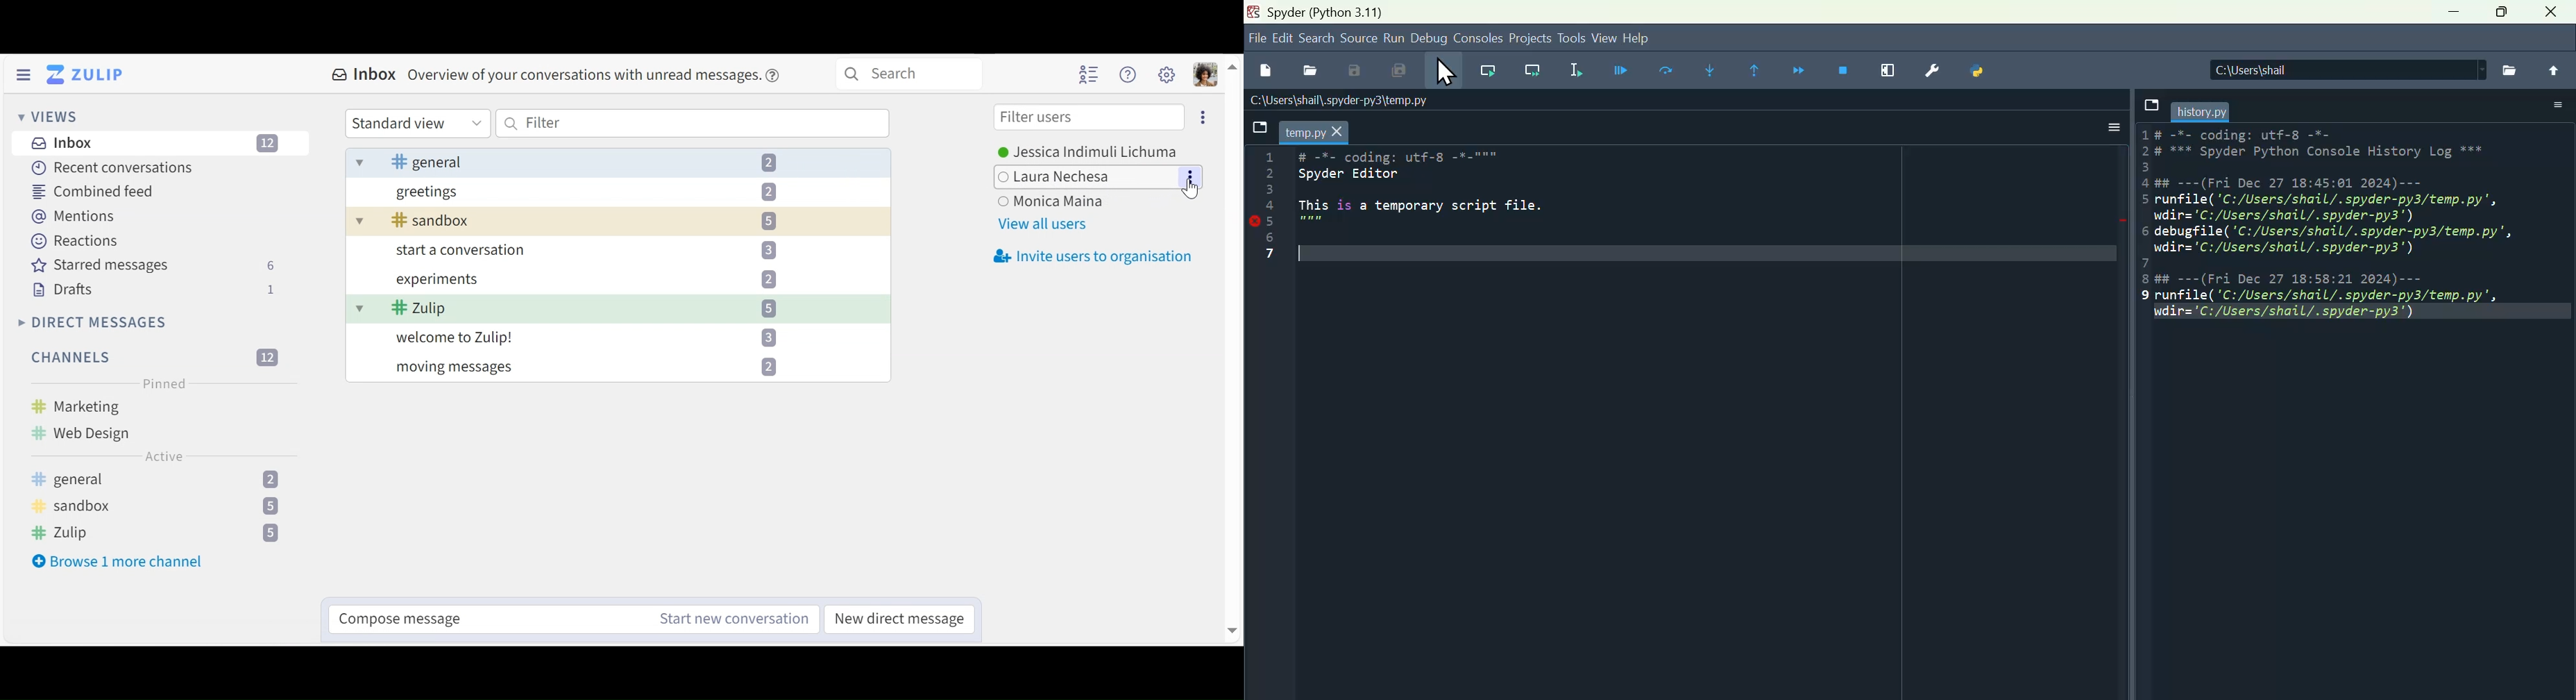  Describe the element at coordinates (2450, 12) in the screenshot. I see `minimise` at that location.